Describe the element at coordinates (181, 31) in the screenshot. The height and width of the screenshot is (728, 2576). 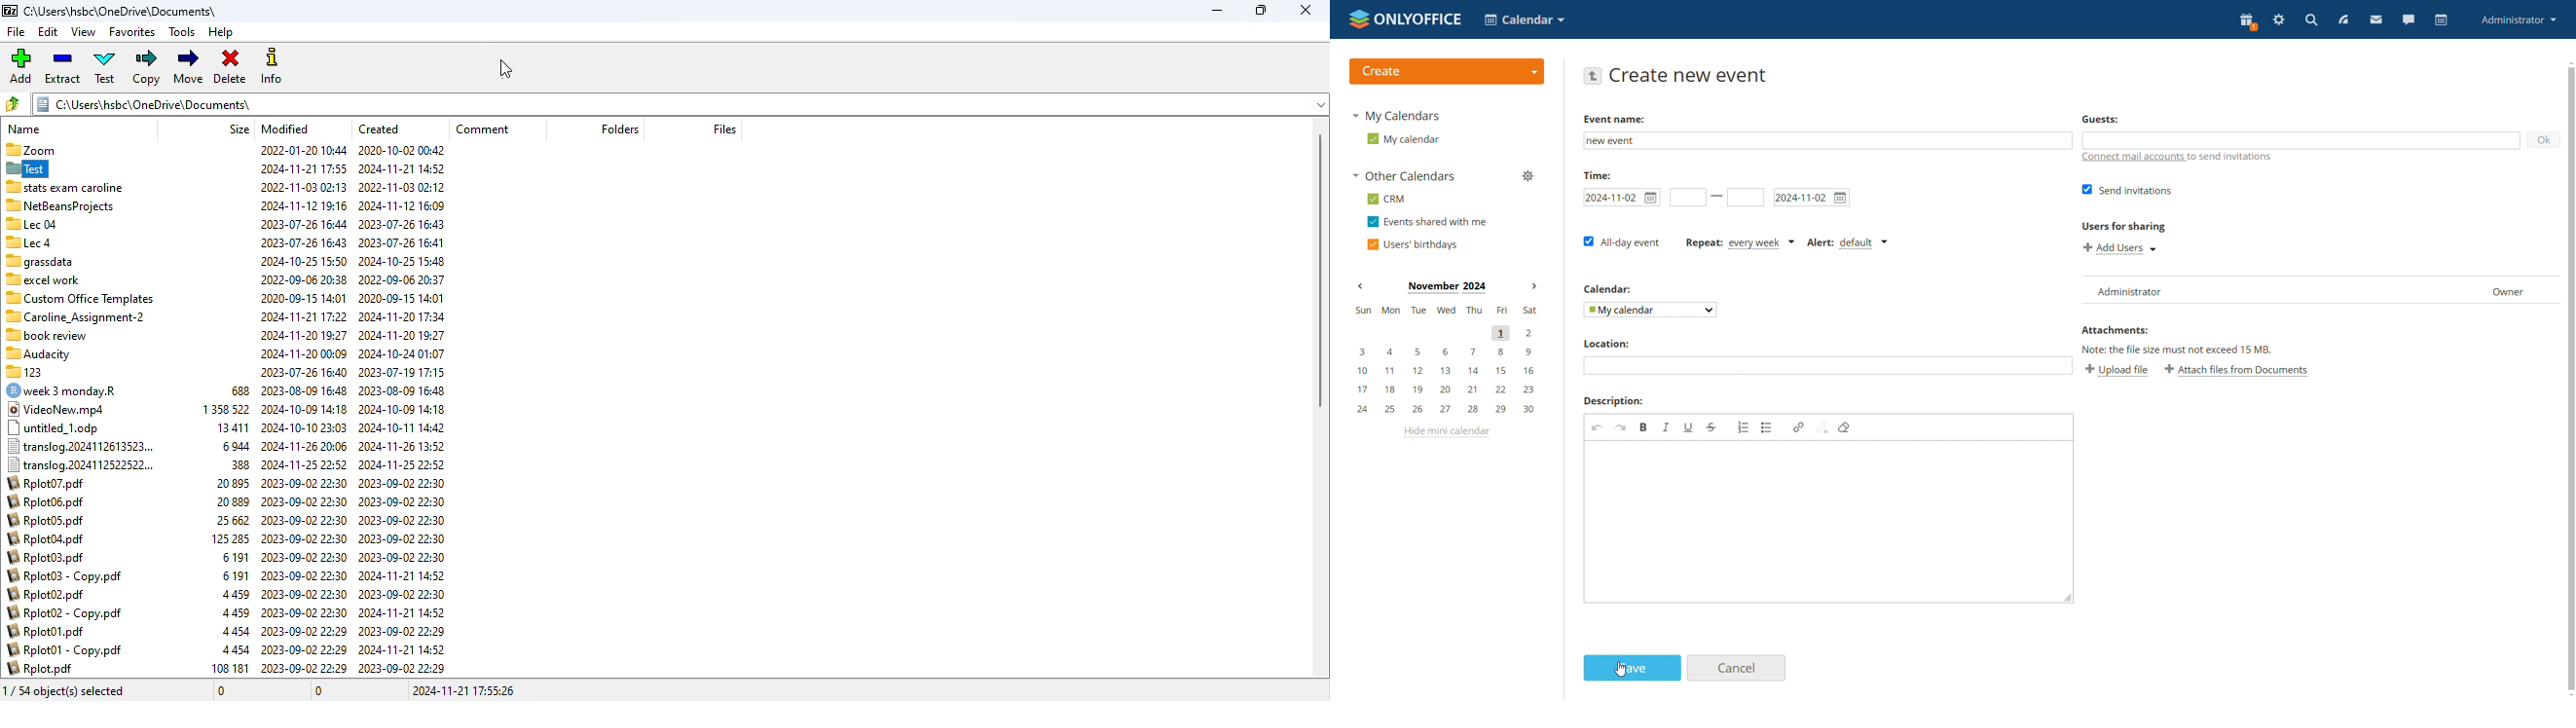
I see `tools` at that location.